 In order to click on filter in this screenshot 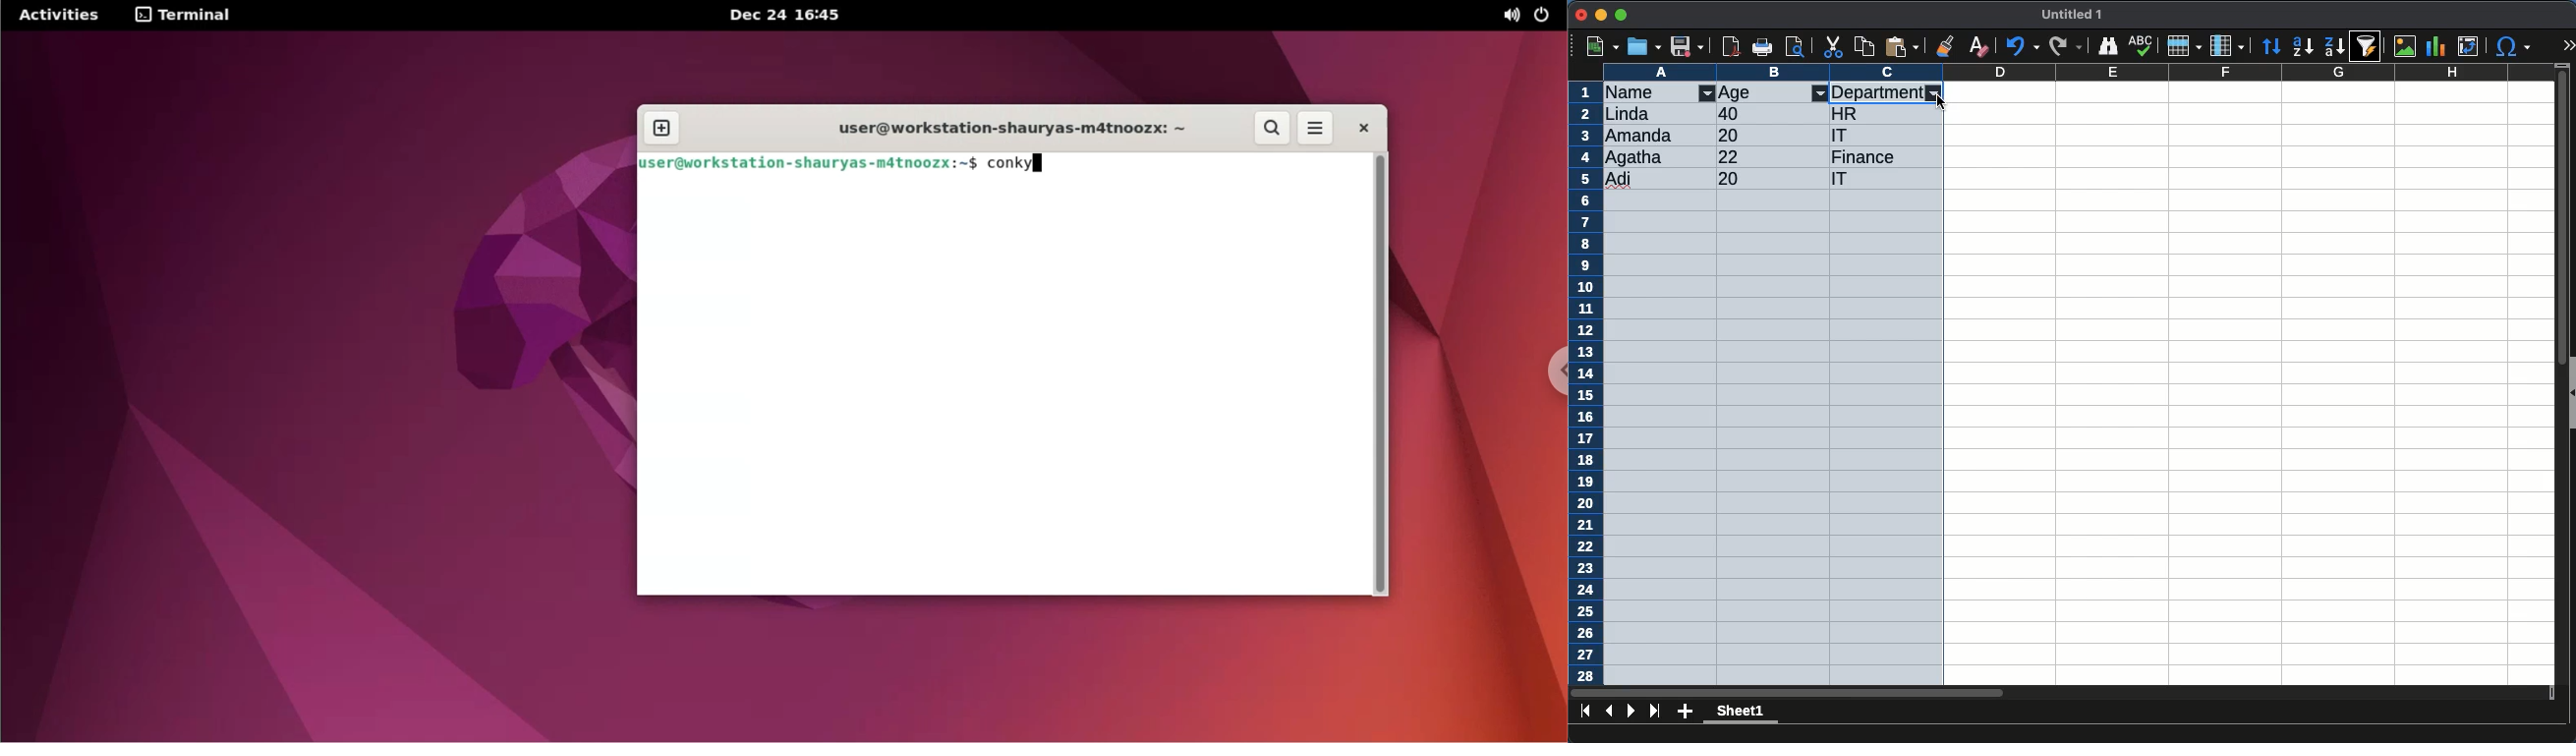, I will do `click(1934, 94)`.